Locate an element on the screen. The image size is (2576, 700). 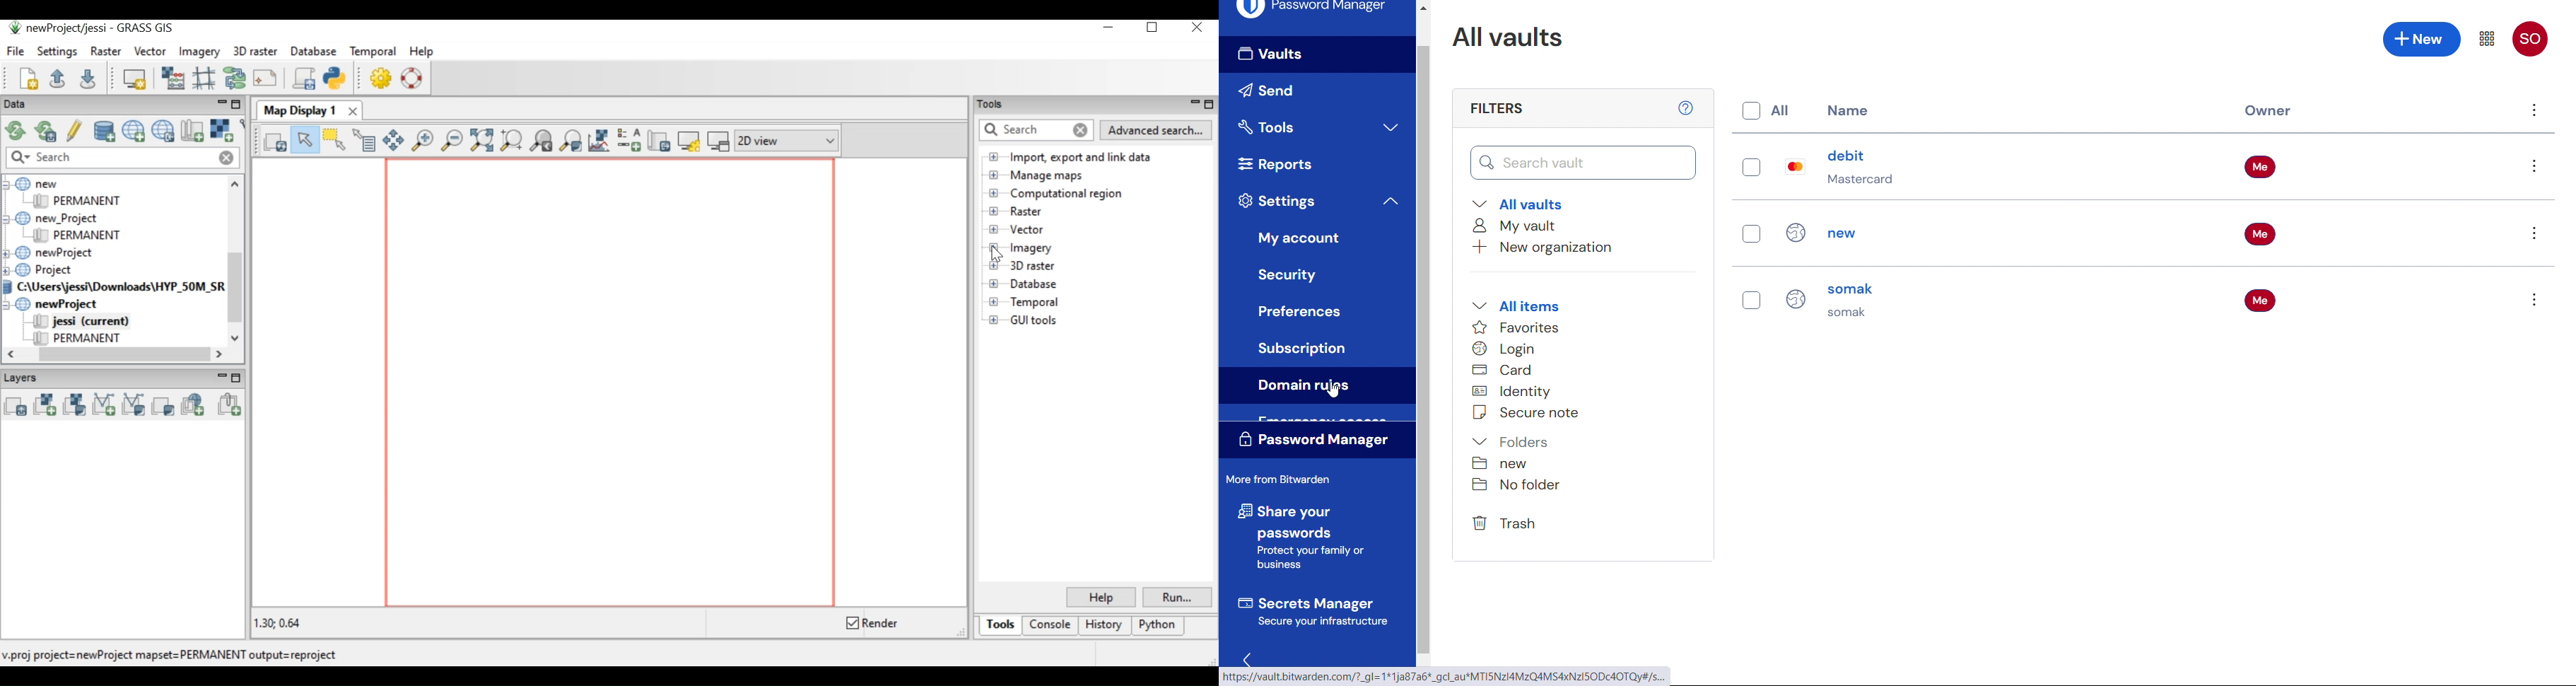
Settings  is located at coordinates (1278, 202).